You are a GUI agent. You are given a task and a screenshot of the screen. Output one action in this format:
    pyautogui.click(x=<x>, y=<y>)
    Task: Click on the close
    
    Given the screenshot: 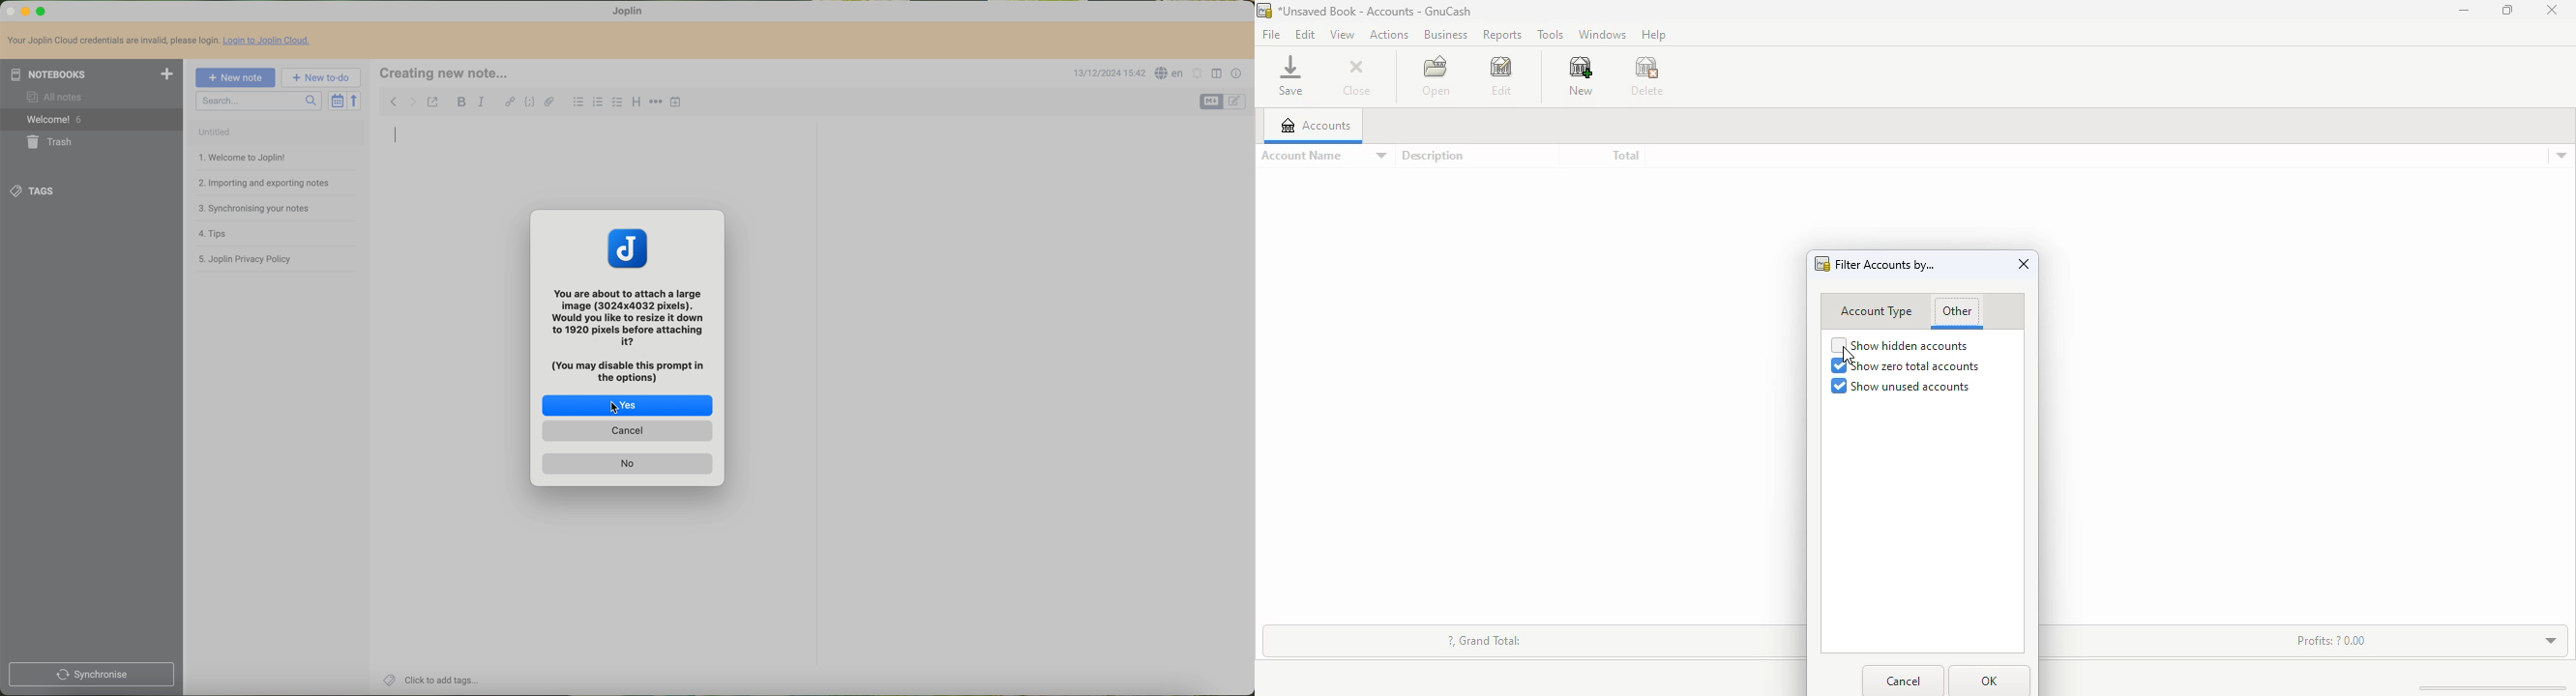 What is the action you would take?
    pyautogui.click(x=2552, y=11)
    